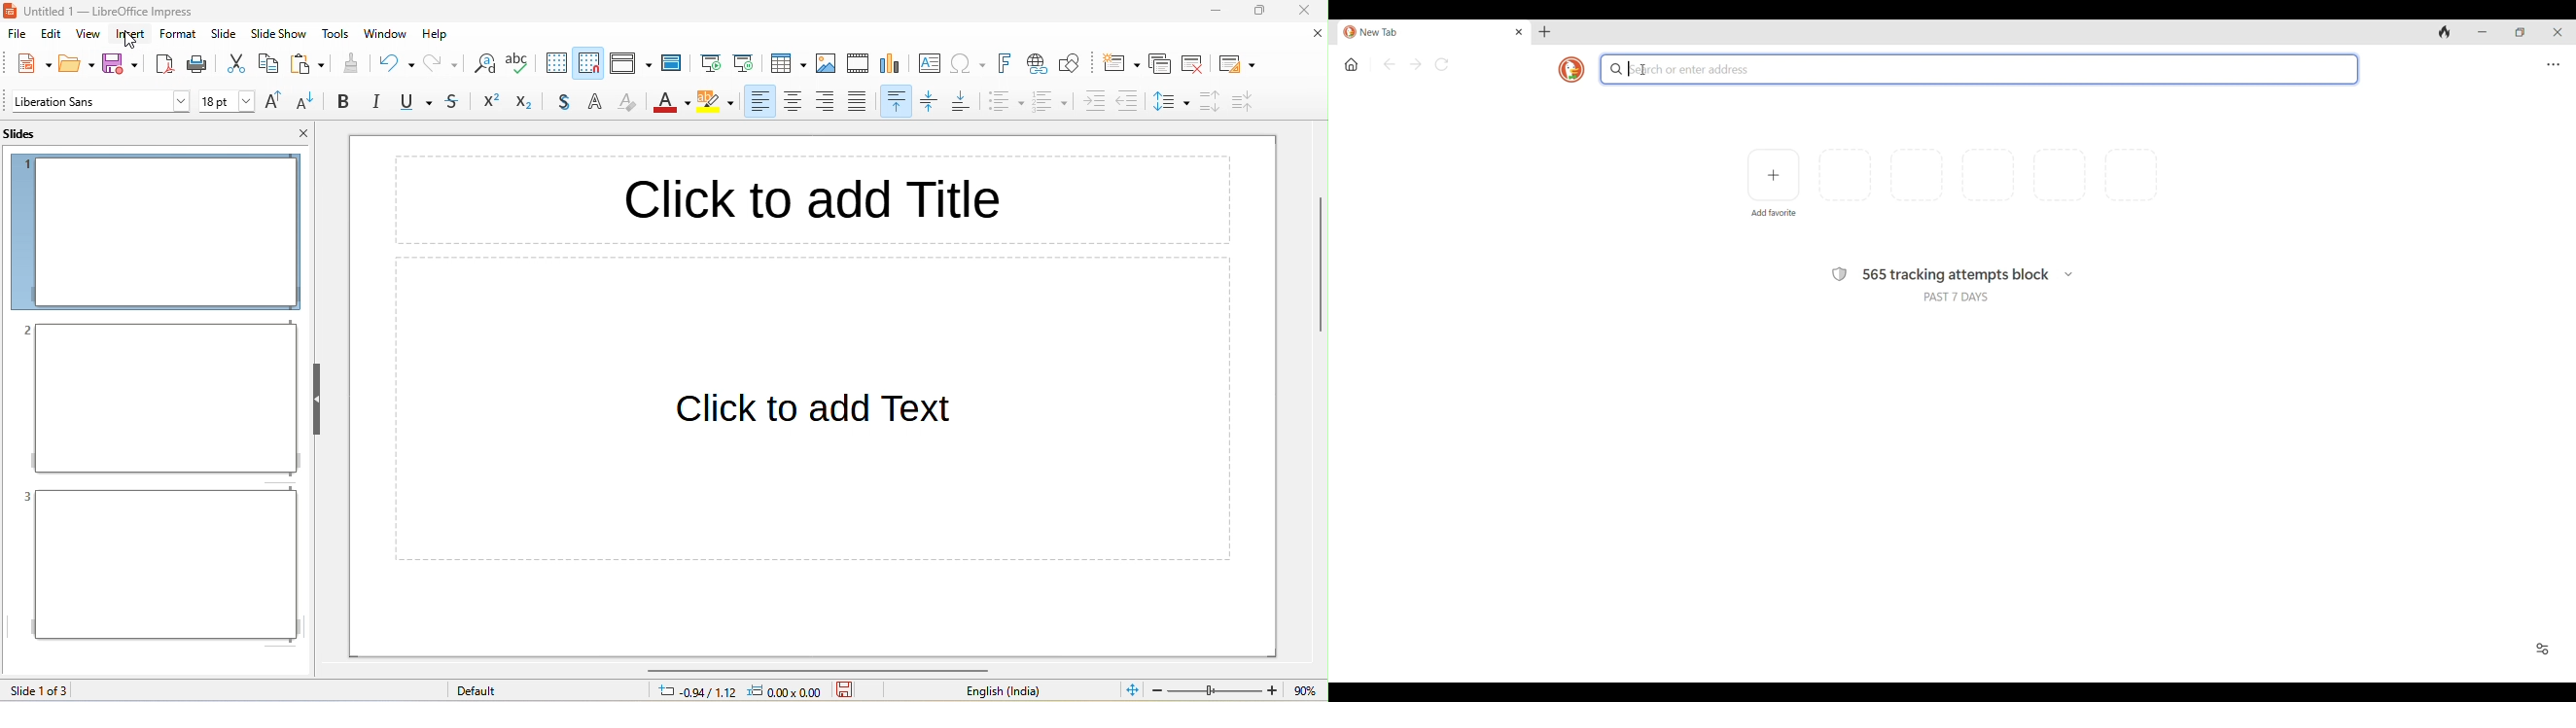 The image size is (2576, 728). Describe the element at coordinates (178, 33) in the screenshot. I see `format` at that location.